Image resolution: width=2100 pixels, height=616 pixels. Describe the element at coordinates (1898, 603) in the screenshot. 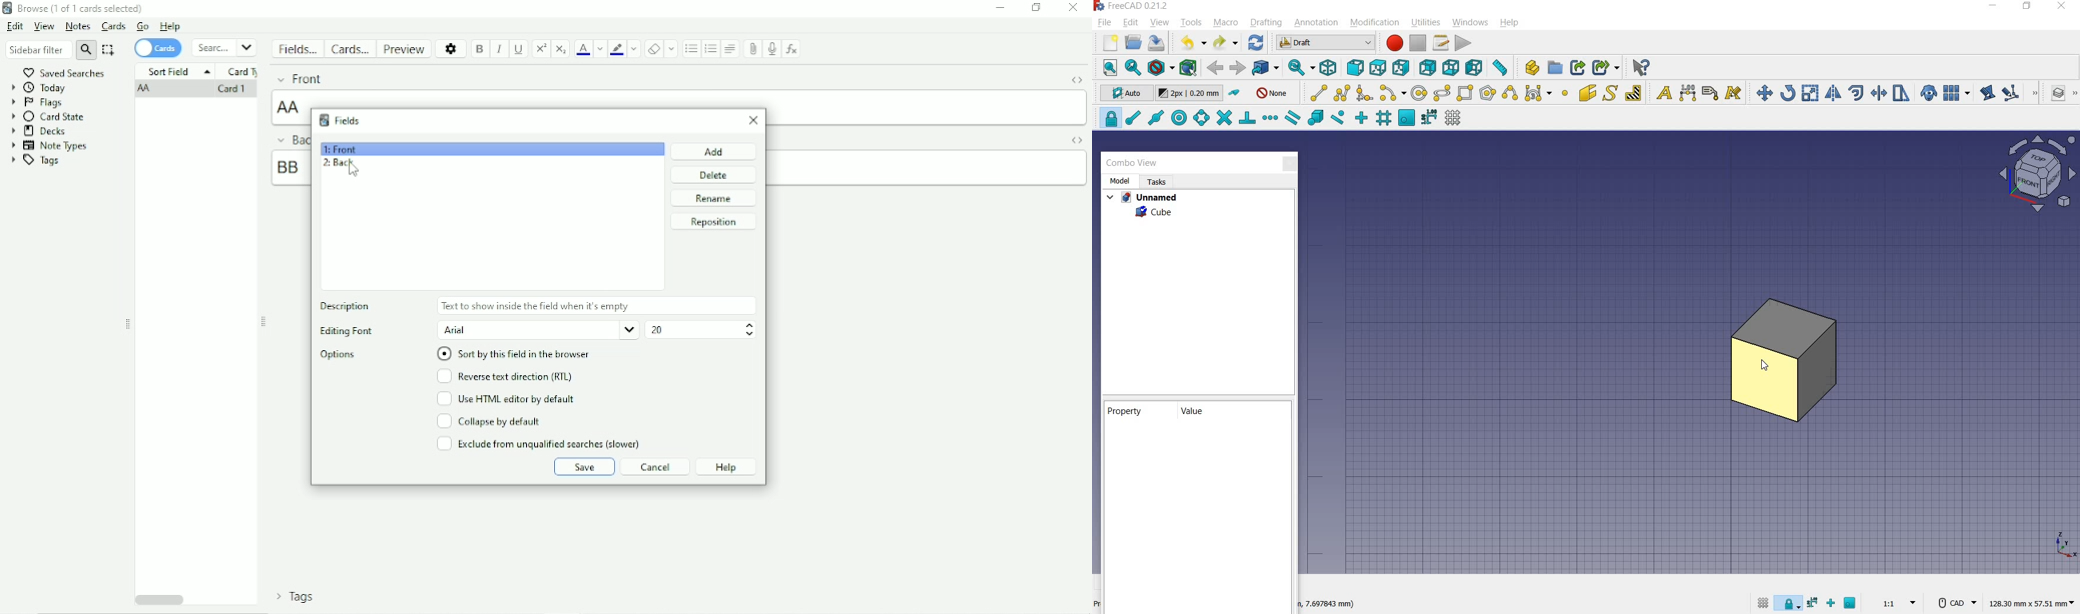

I see `set scale` at that location.